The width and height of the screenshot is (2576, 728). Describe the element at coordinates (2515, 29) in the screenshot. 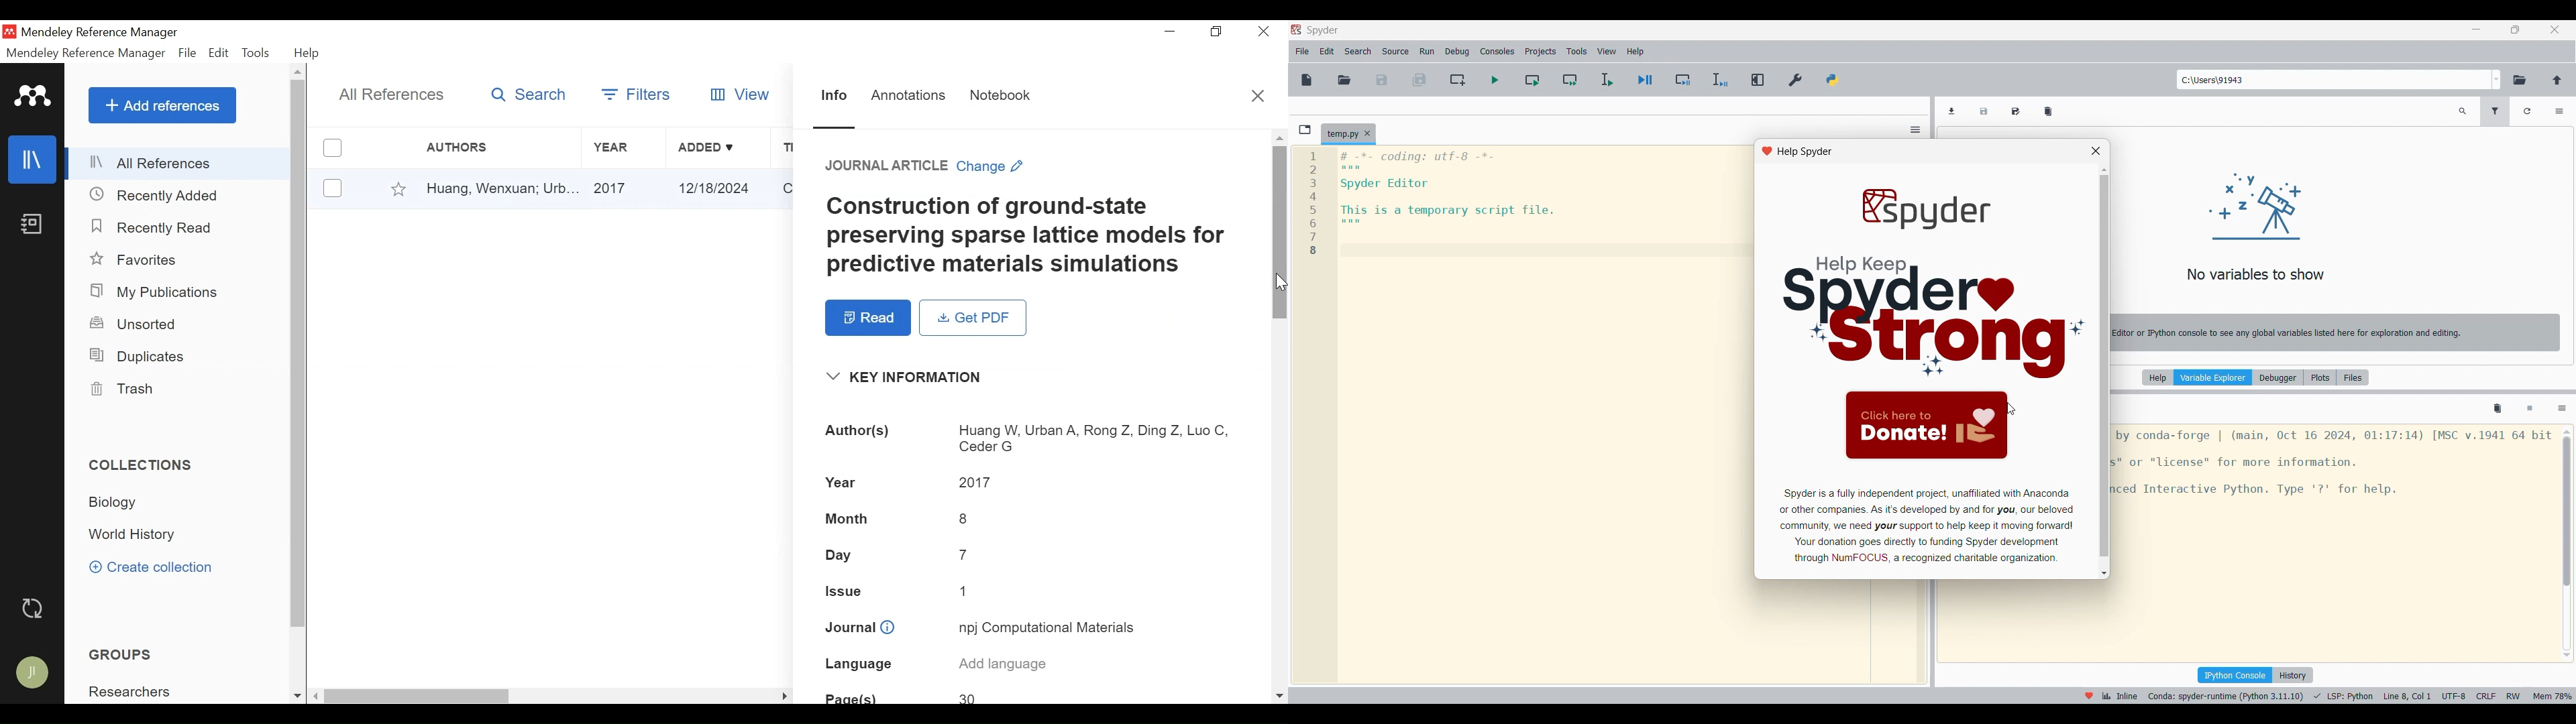

I see `Show in a smaller tab` at that location.